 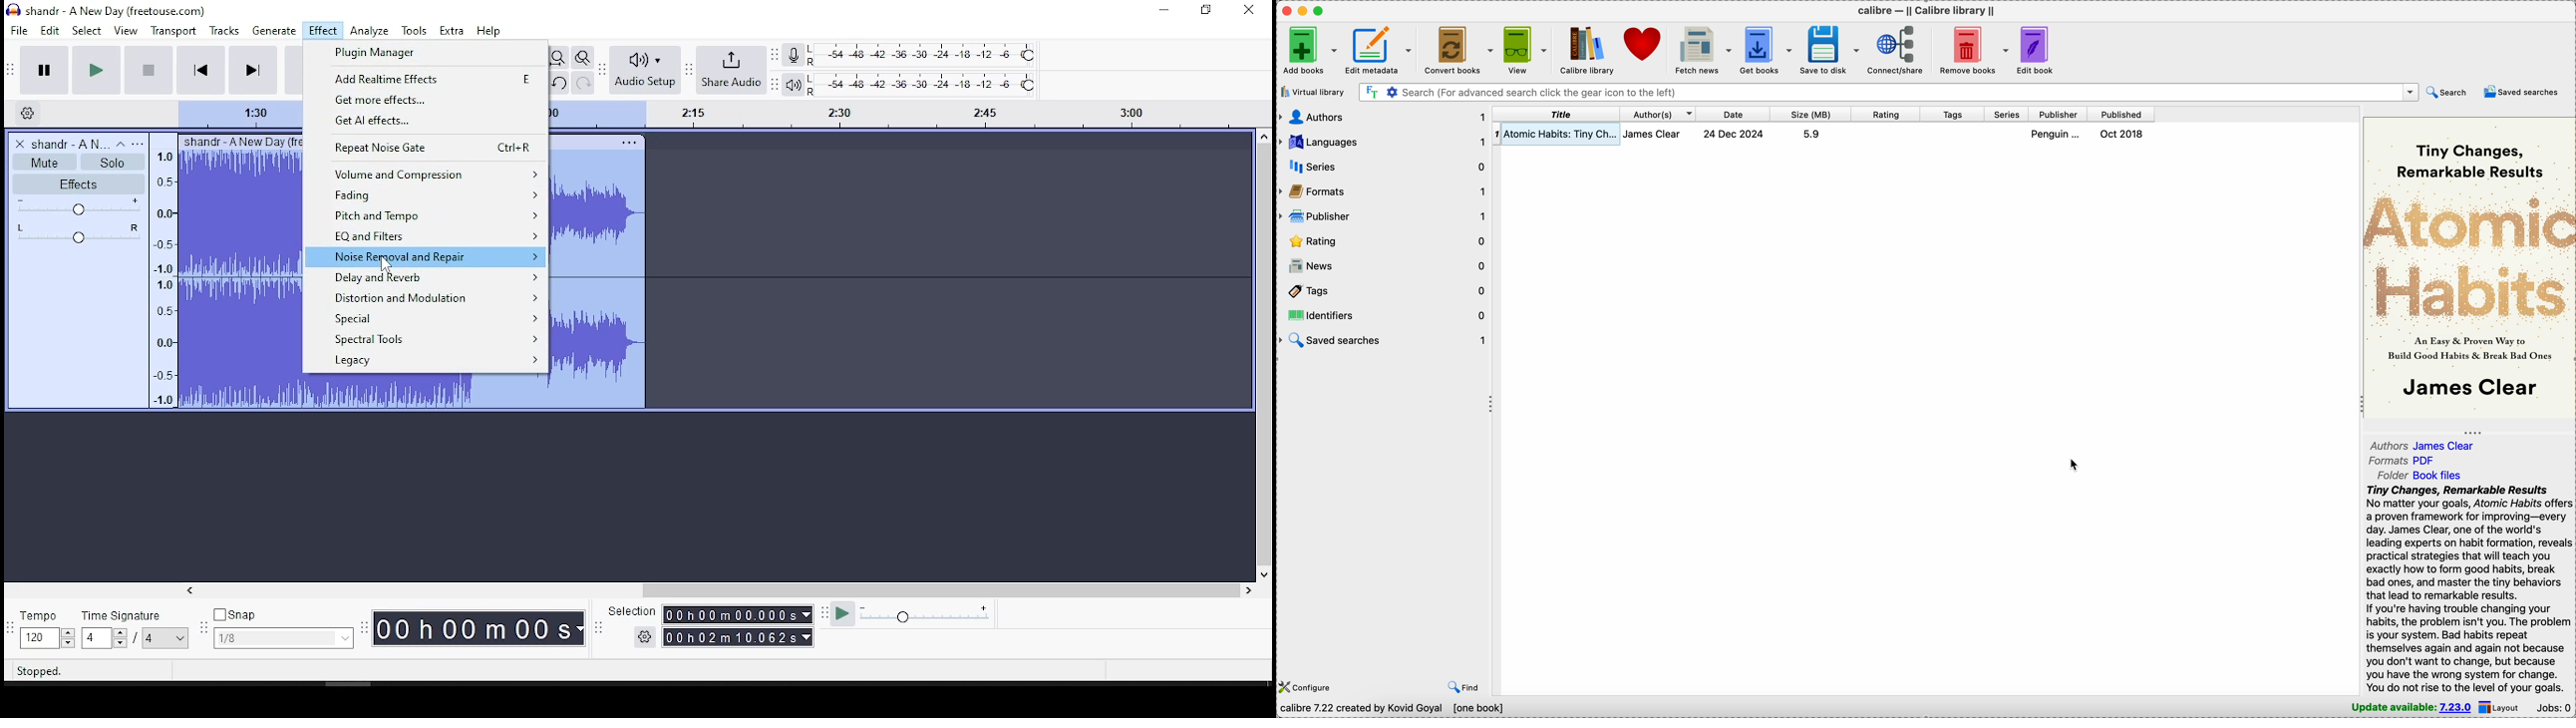 I want to click on help, so click(x=487, y=30).